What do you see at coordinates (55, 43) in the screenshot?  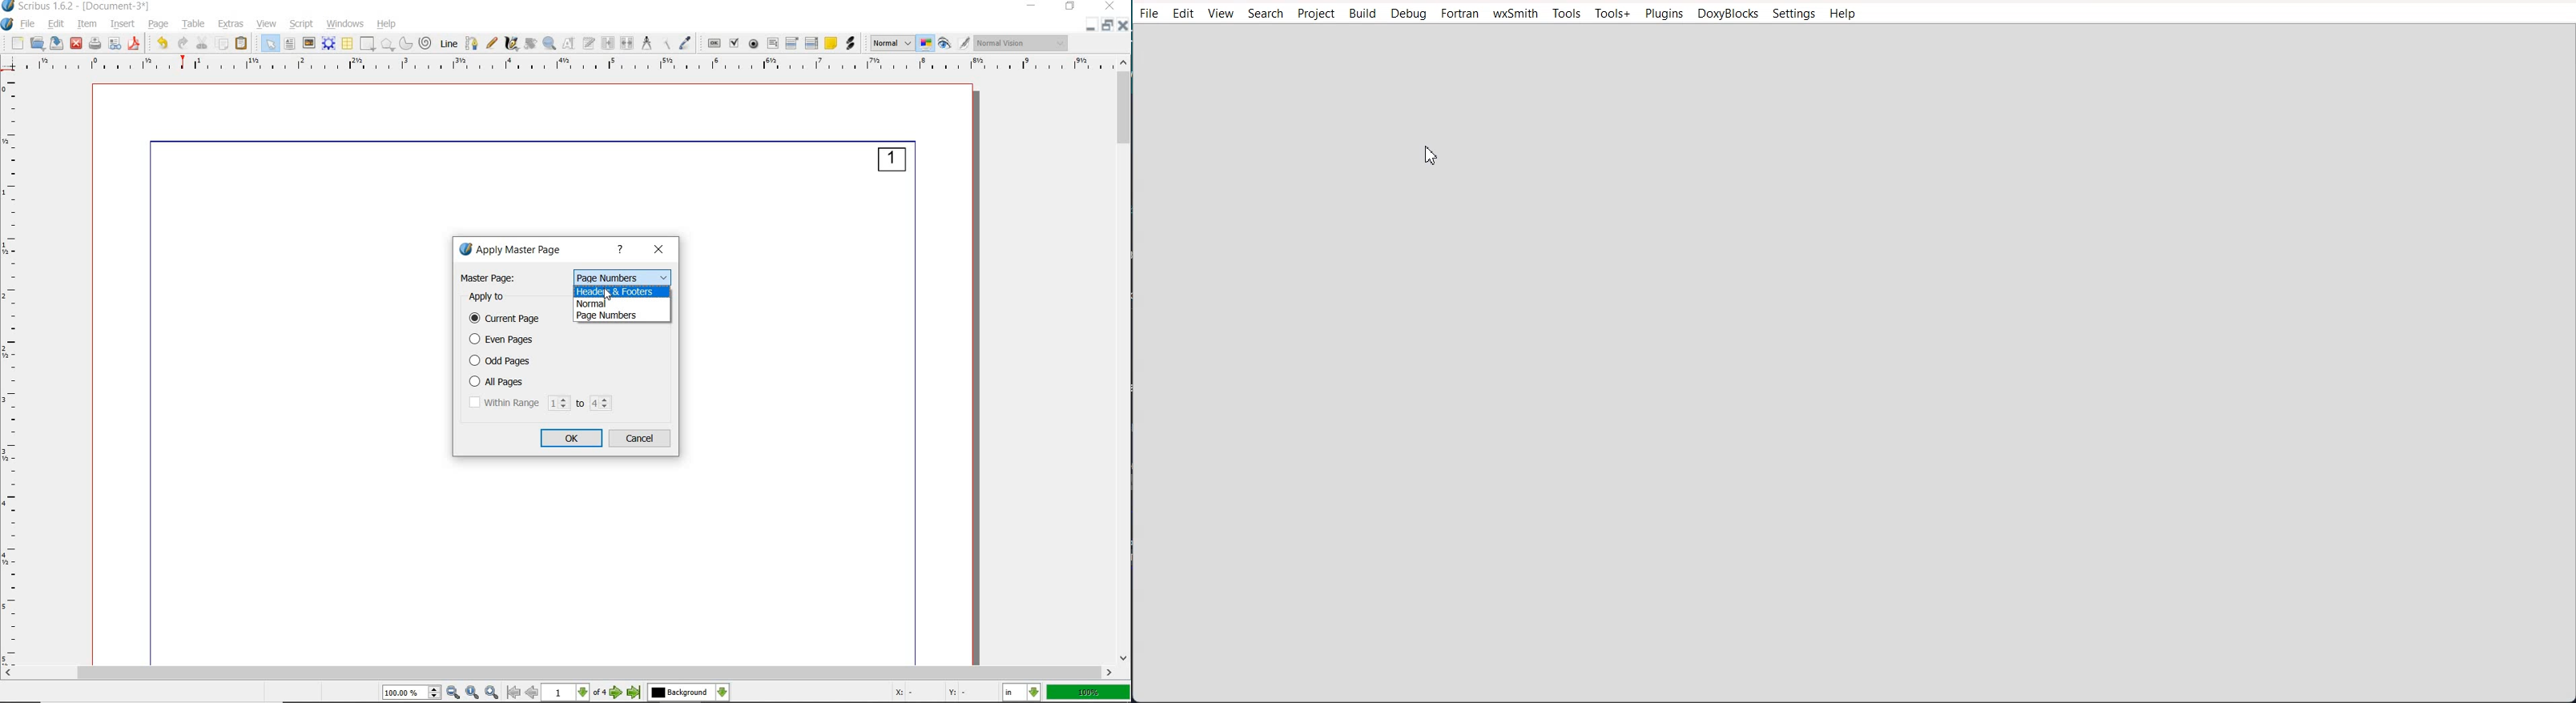 I see `save` at bounding box center [55, 43].